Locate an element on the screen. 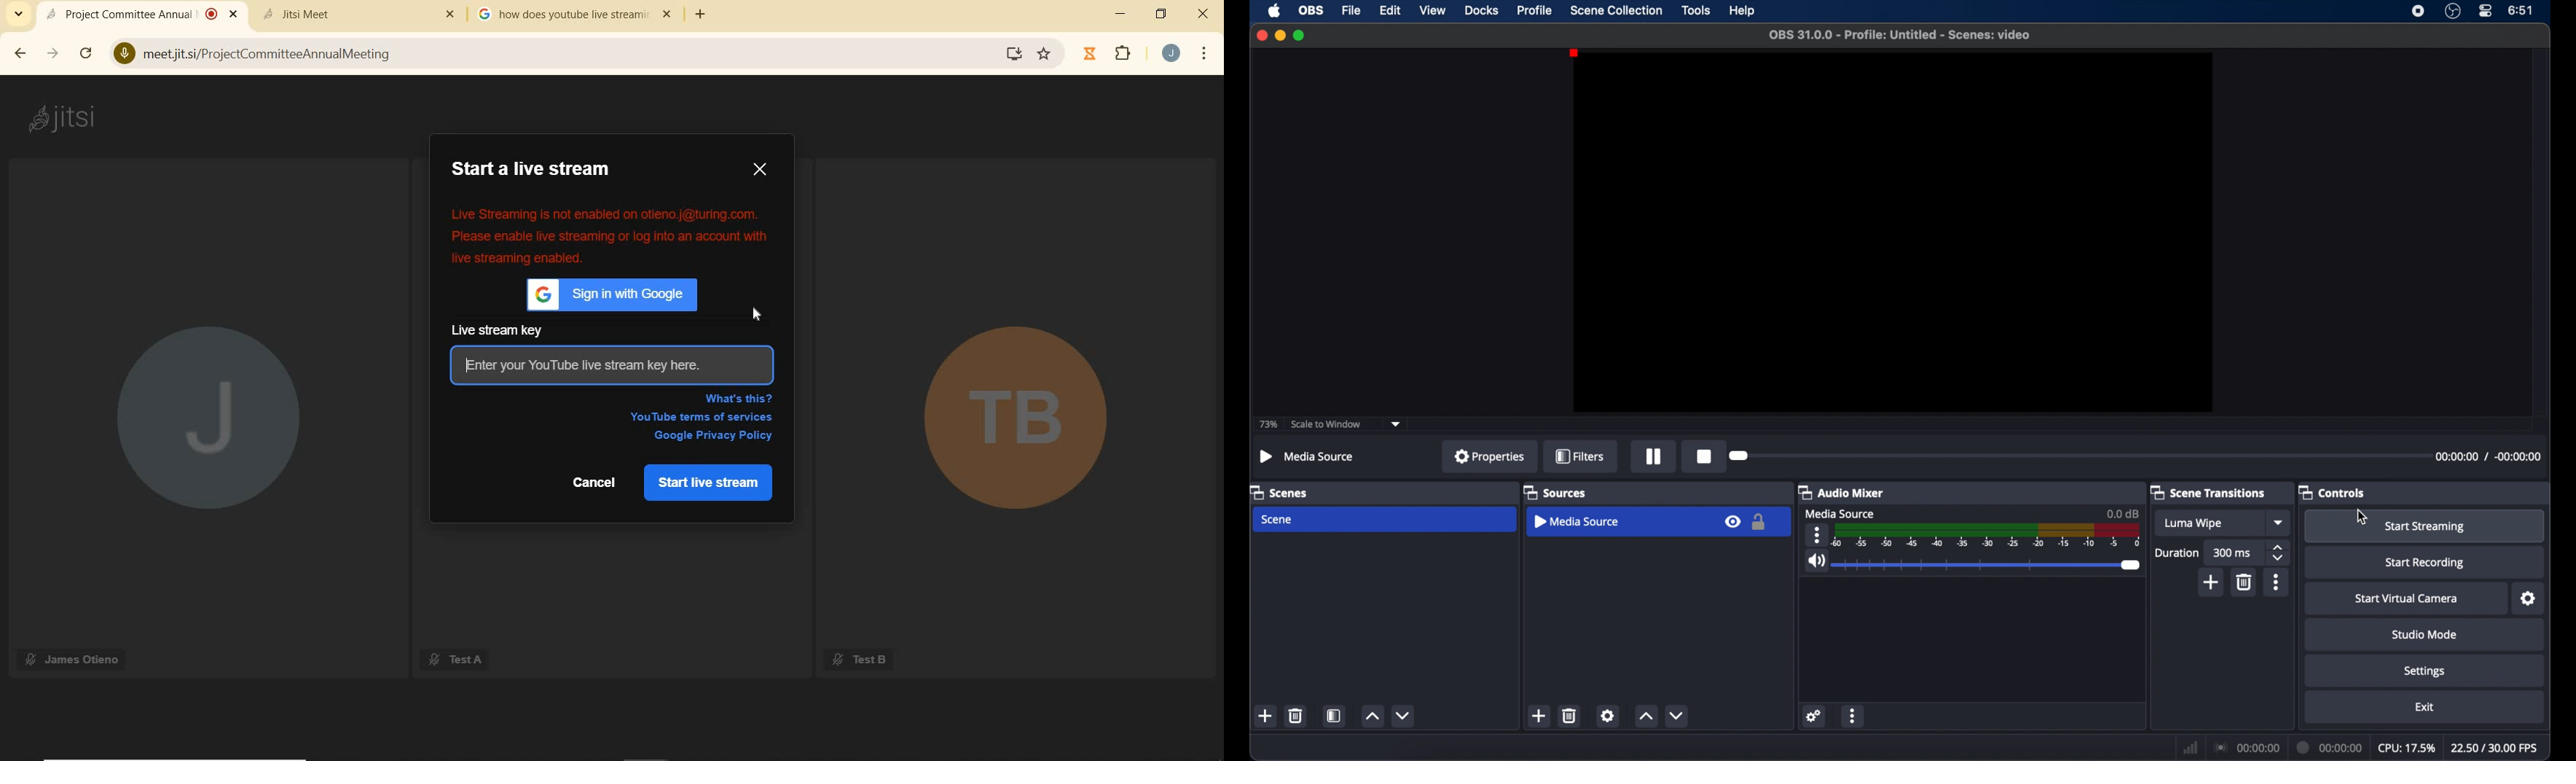  scene collection is located at coordinates (1616, 11).